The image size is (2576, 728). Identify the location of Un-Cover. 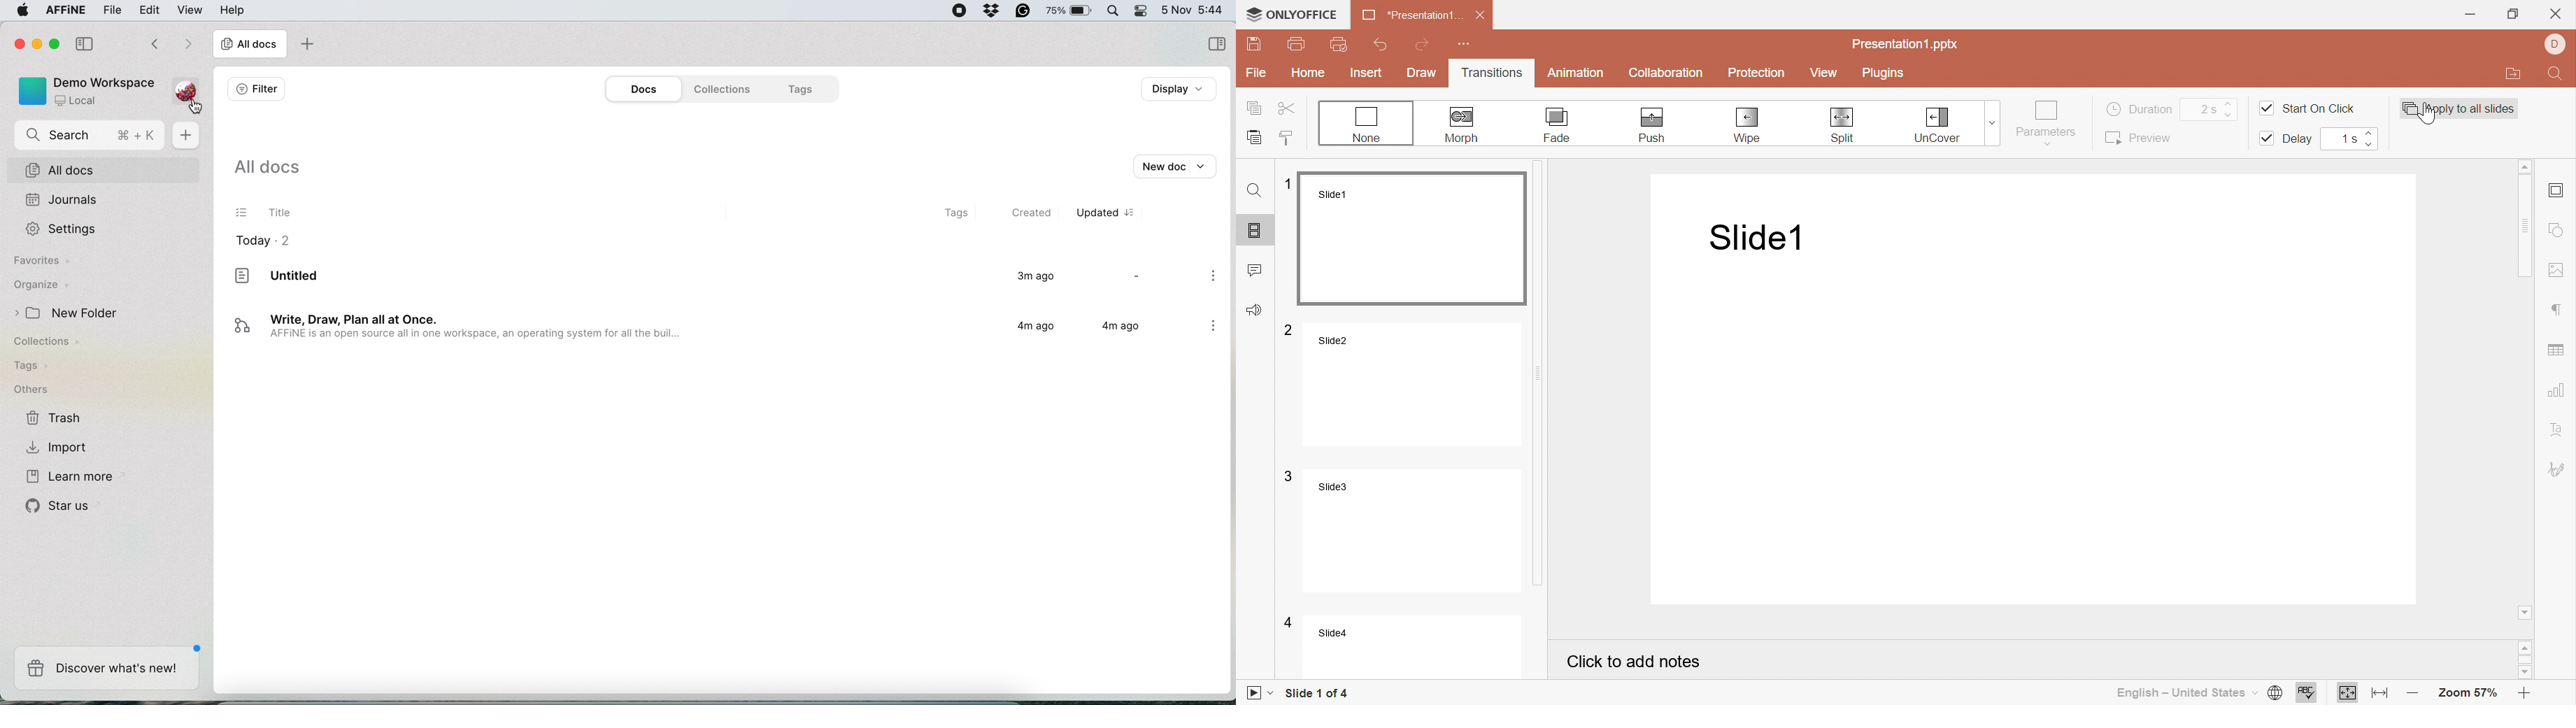
(1937, 125).